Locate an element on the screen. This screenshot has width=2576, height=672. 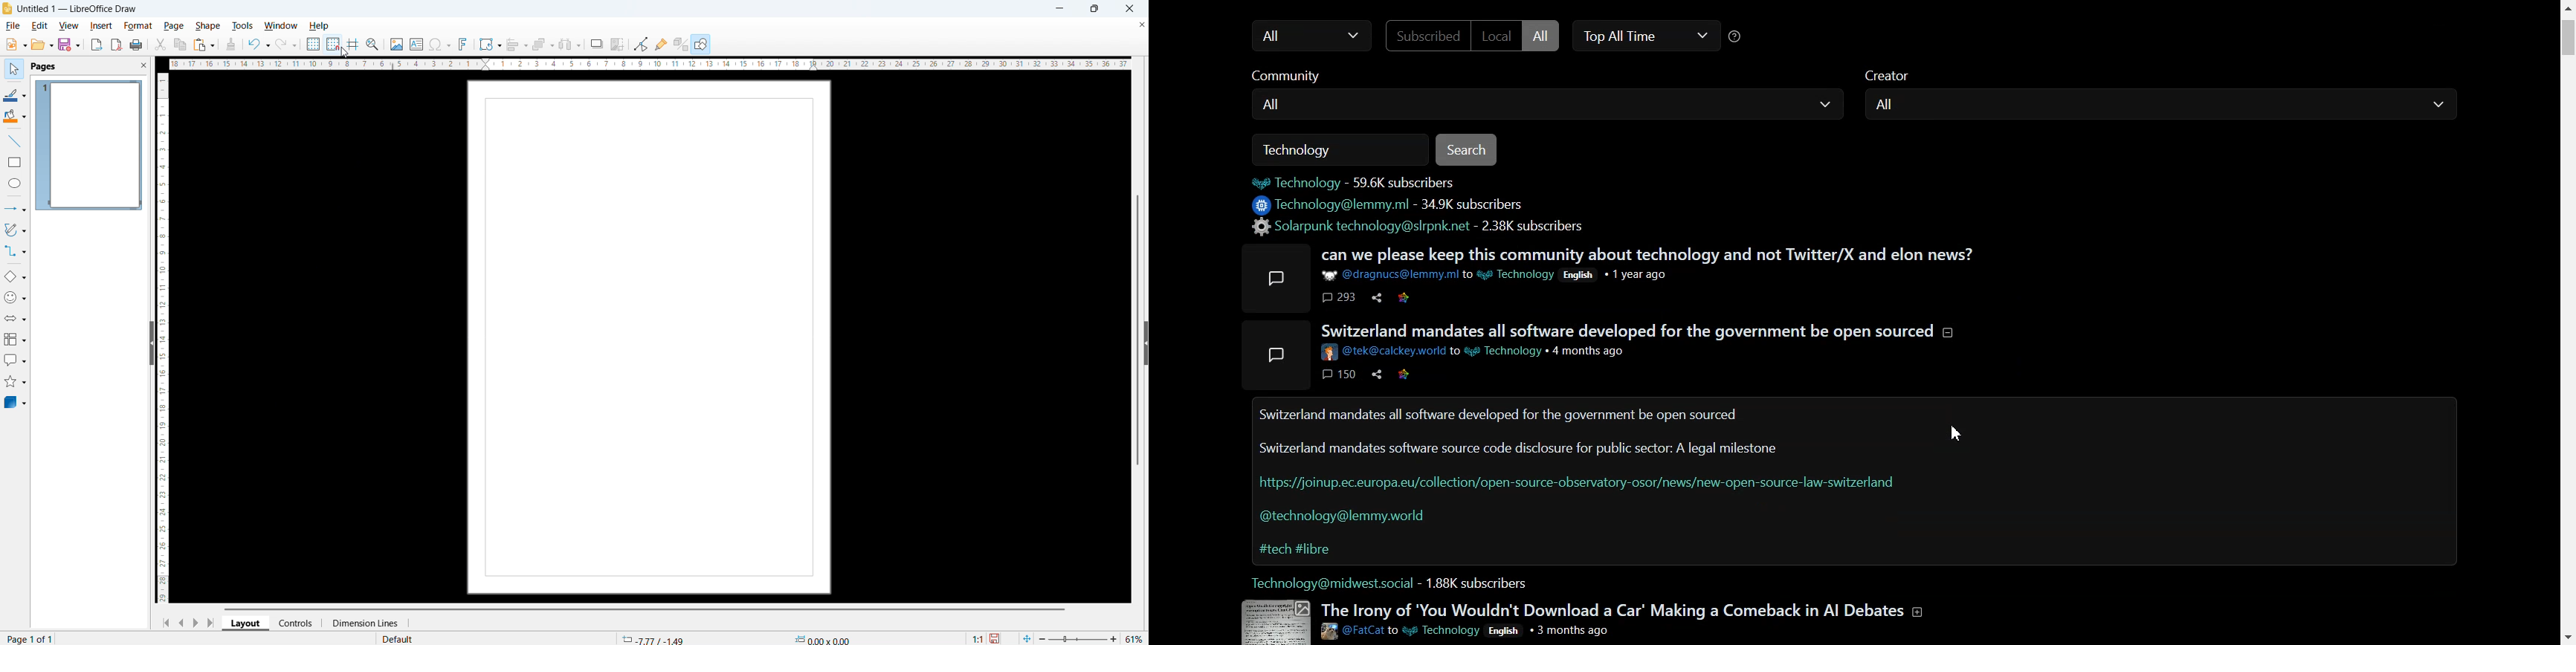
Cursor is located at coordinates (1961, 432).